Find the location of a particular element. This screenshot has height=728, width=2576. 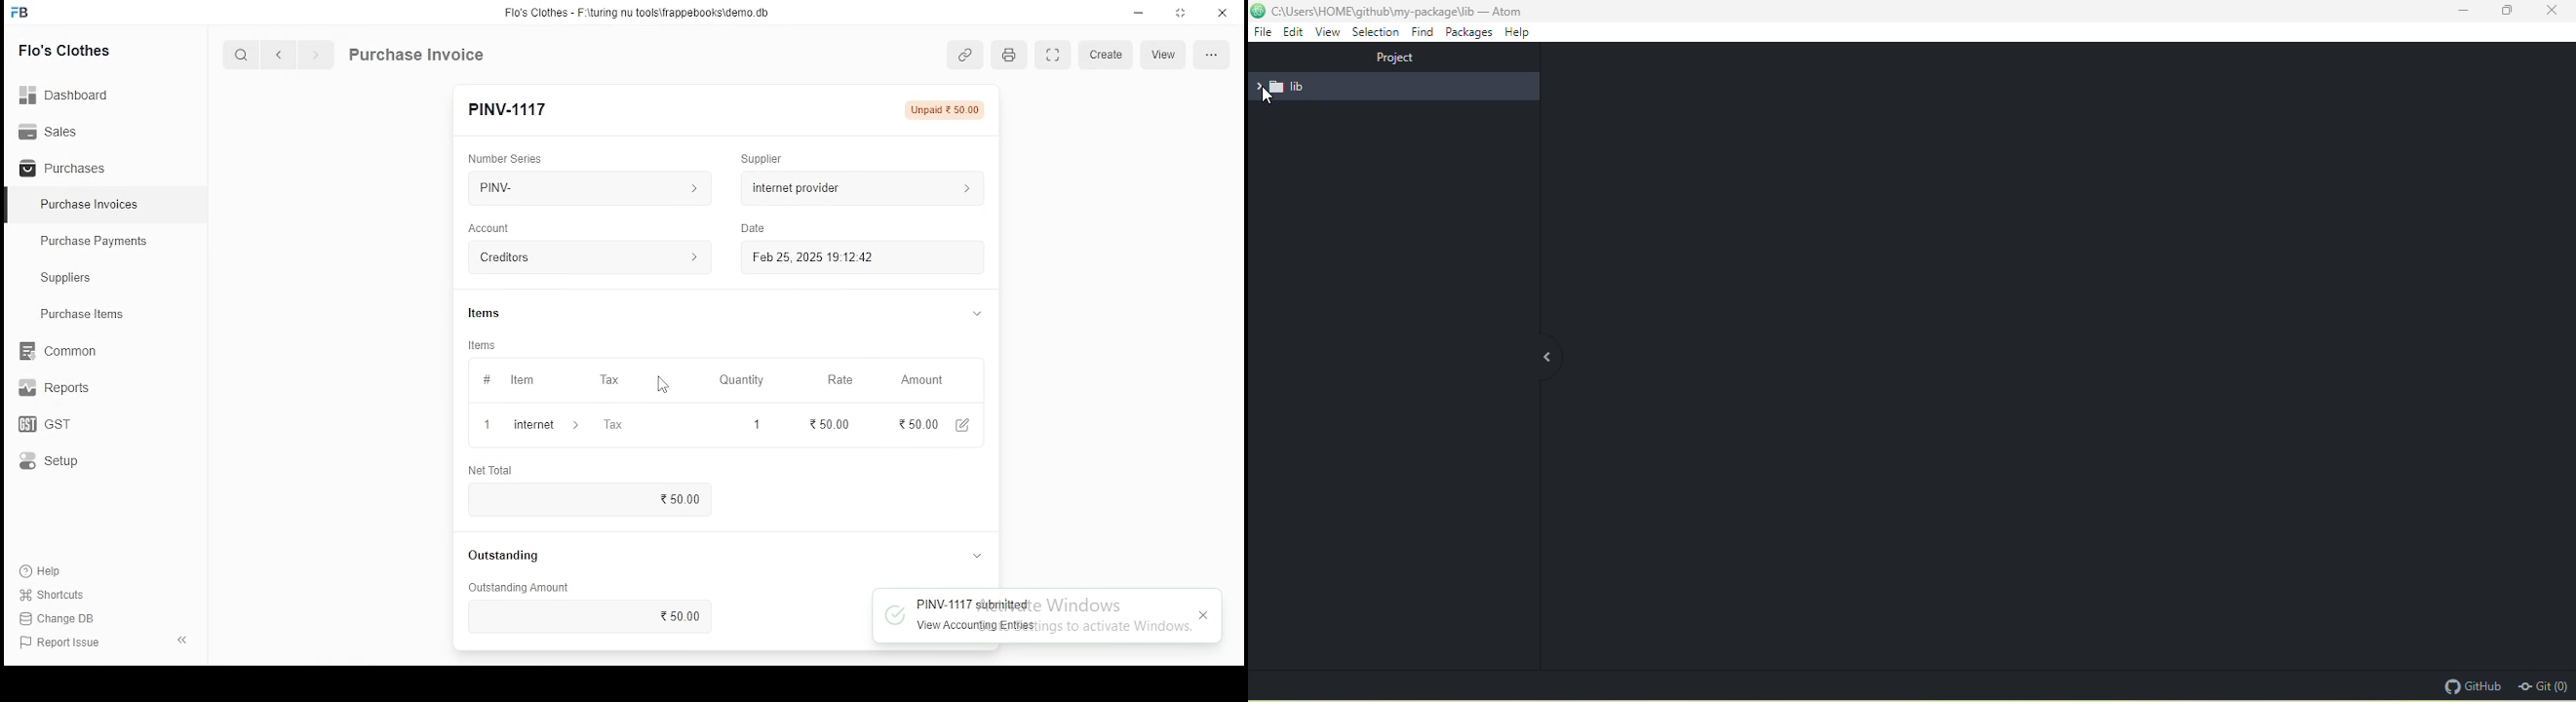

tab is located at coordinates (978, 314).